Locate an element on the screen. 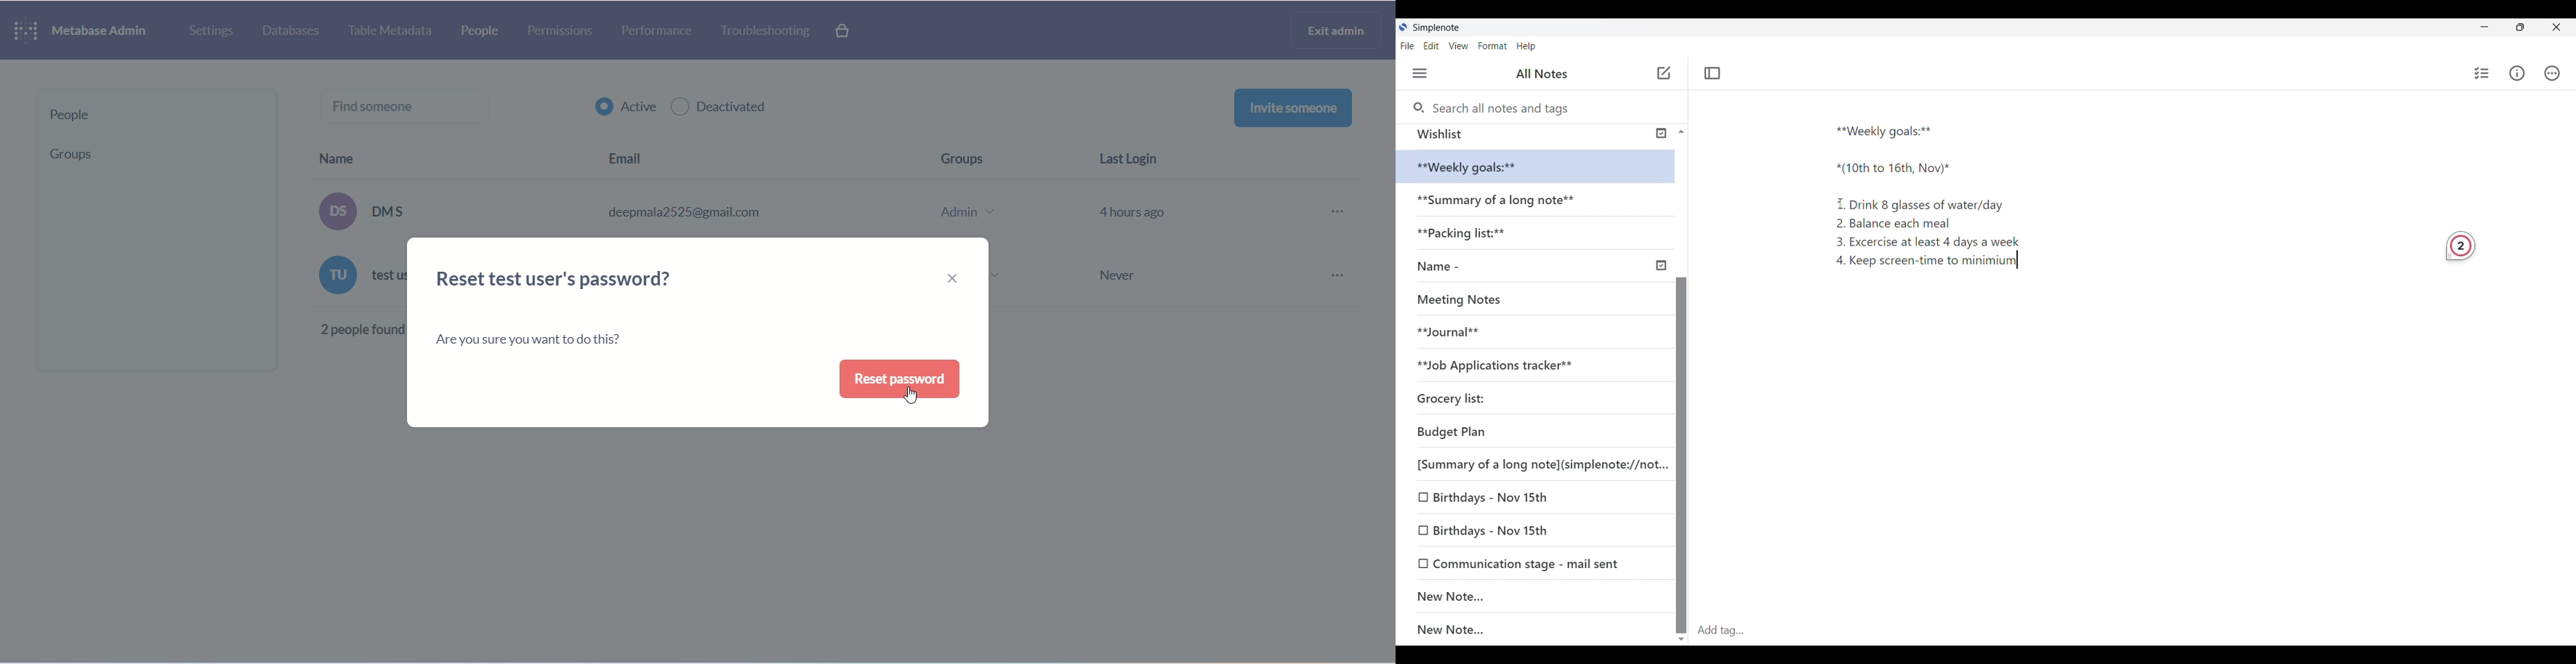  troubleshooting is located at coordinates (764, 31).